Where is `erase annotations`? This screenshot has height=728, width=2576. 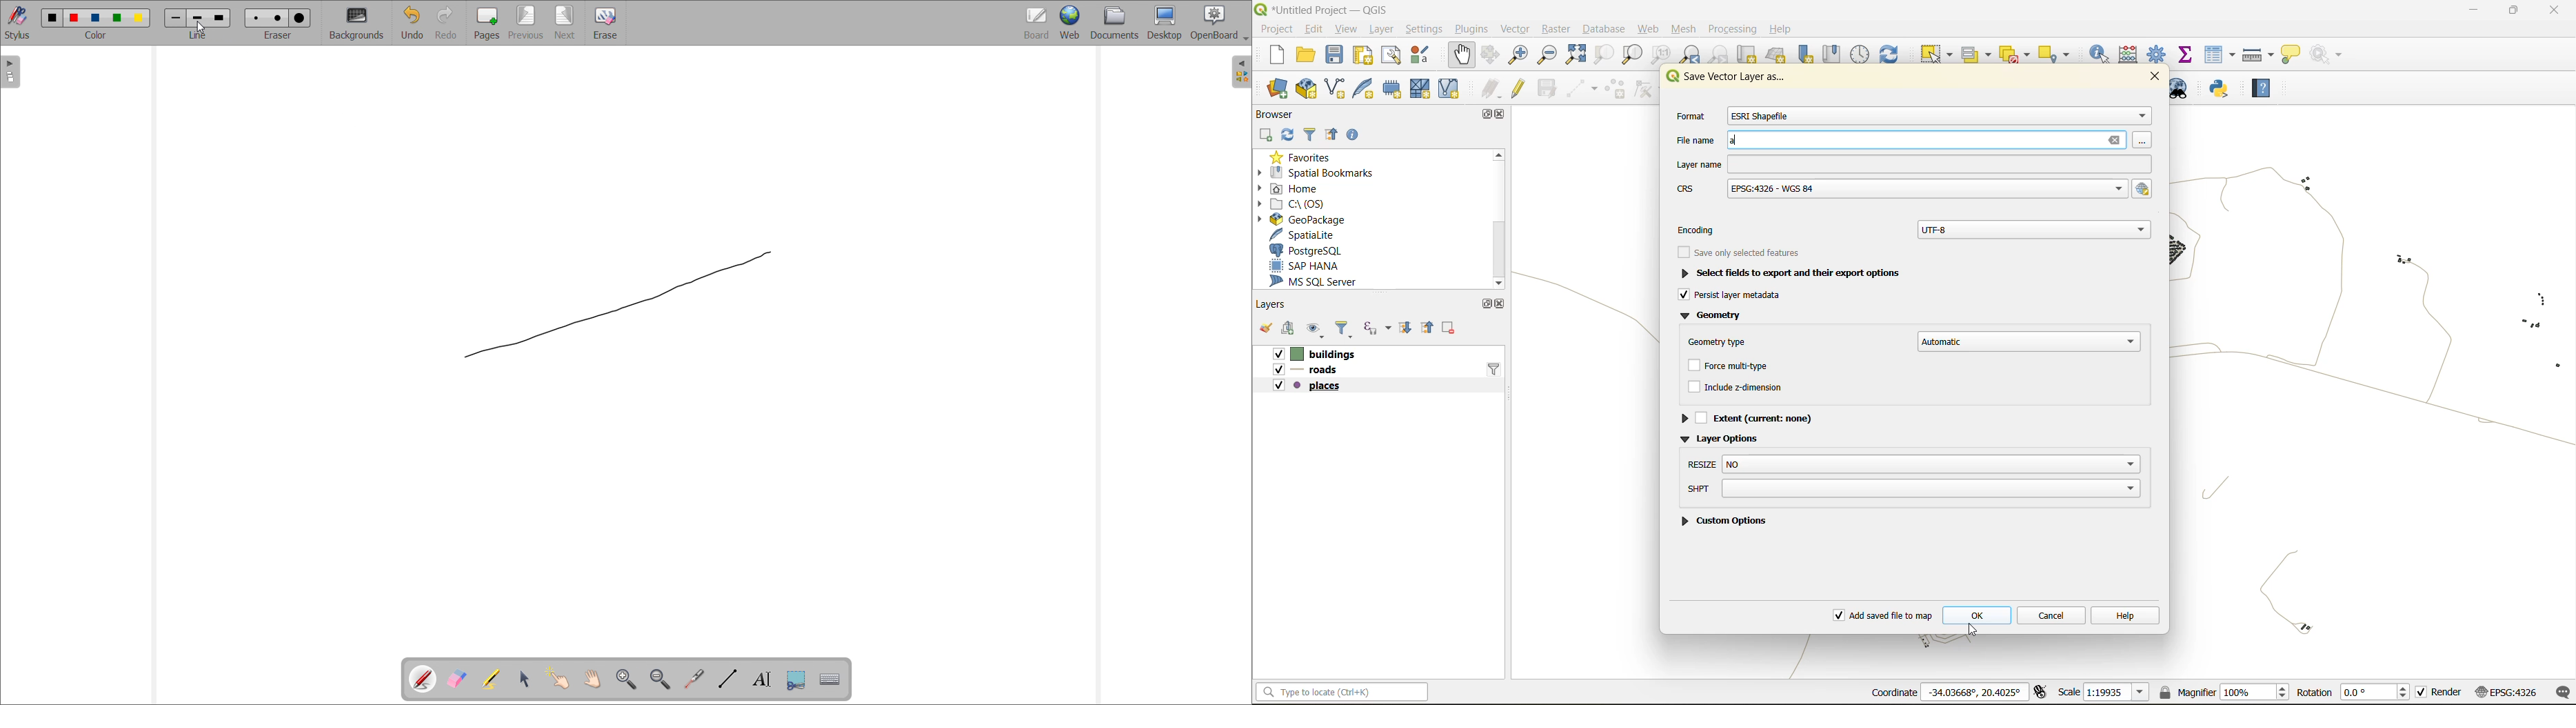 erase annotations is located at coordinates (457, 679).